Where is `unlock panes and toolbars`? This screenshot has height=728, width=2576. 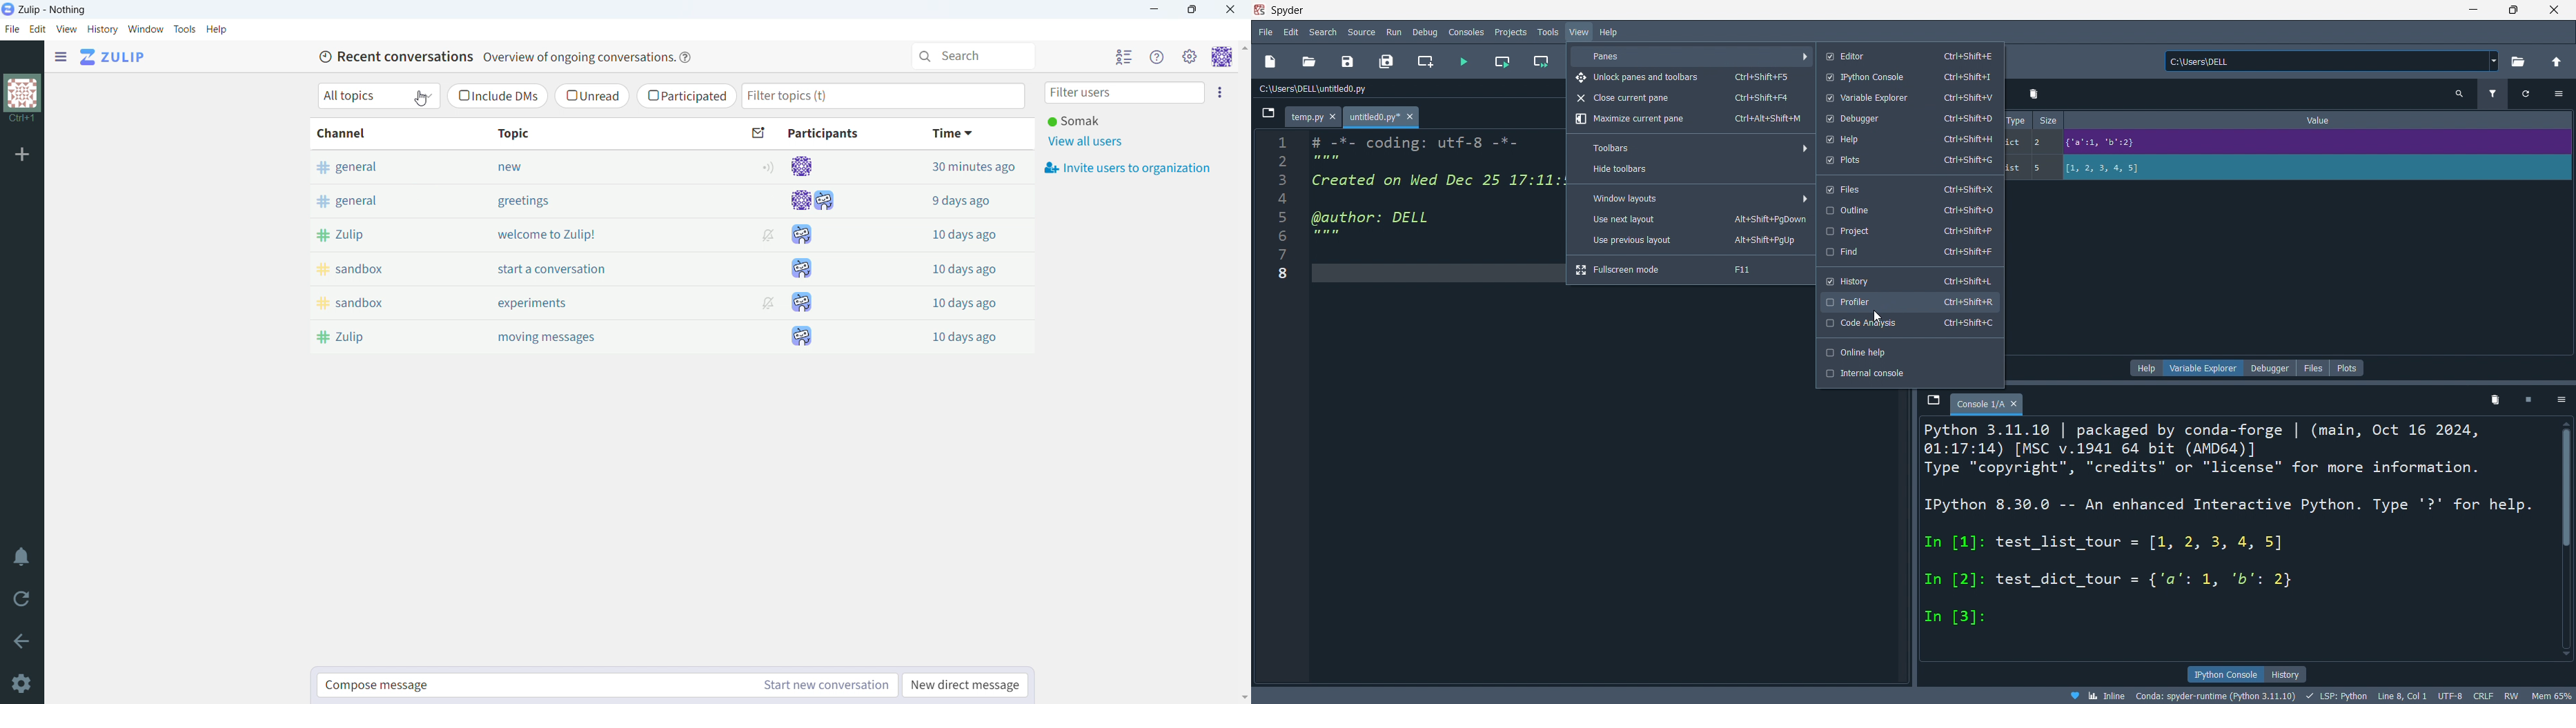
unlock panes and toolbars is located at coordinates (1691, 79).